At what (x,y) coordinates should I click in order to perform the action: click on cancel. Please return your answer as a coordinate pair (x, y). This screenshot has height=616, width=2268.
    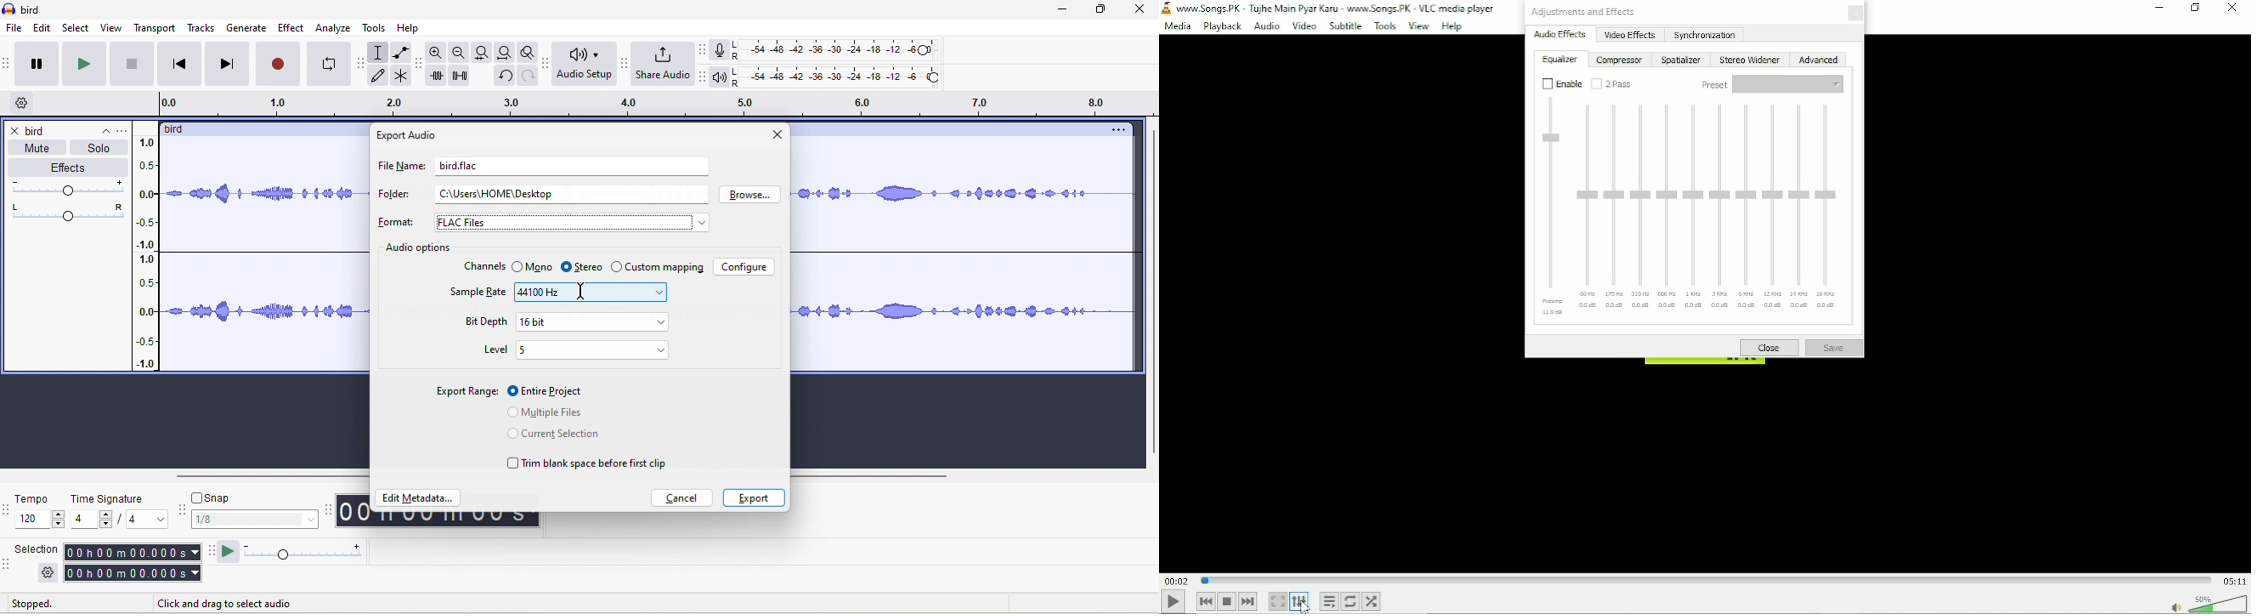
    Looking at the image, I should click on (685, 497).